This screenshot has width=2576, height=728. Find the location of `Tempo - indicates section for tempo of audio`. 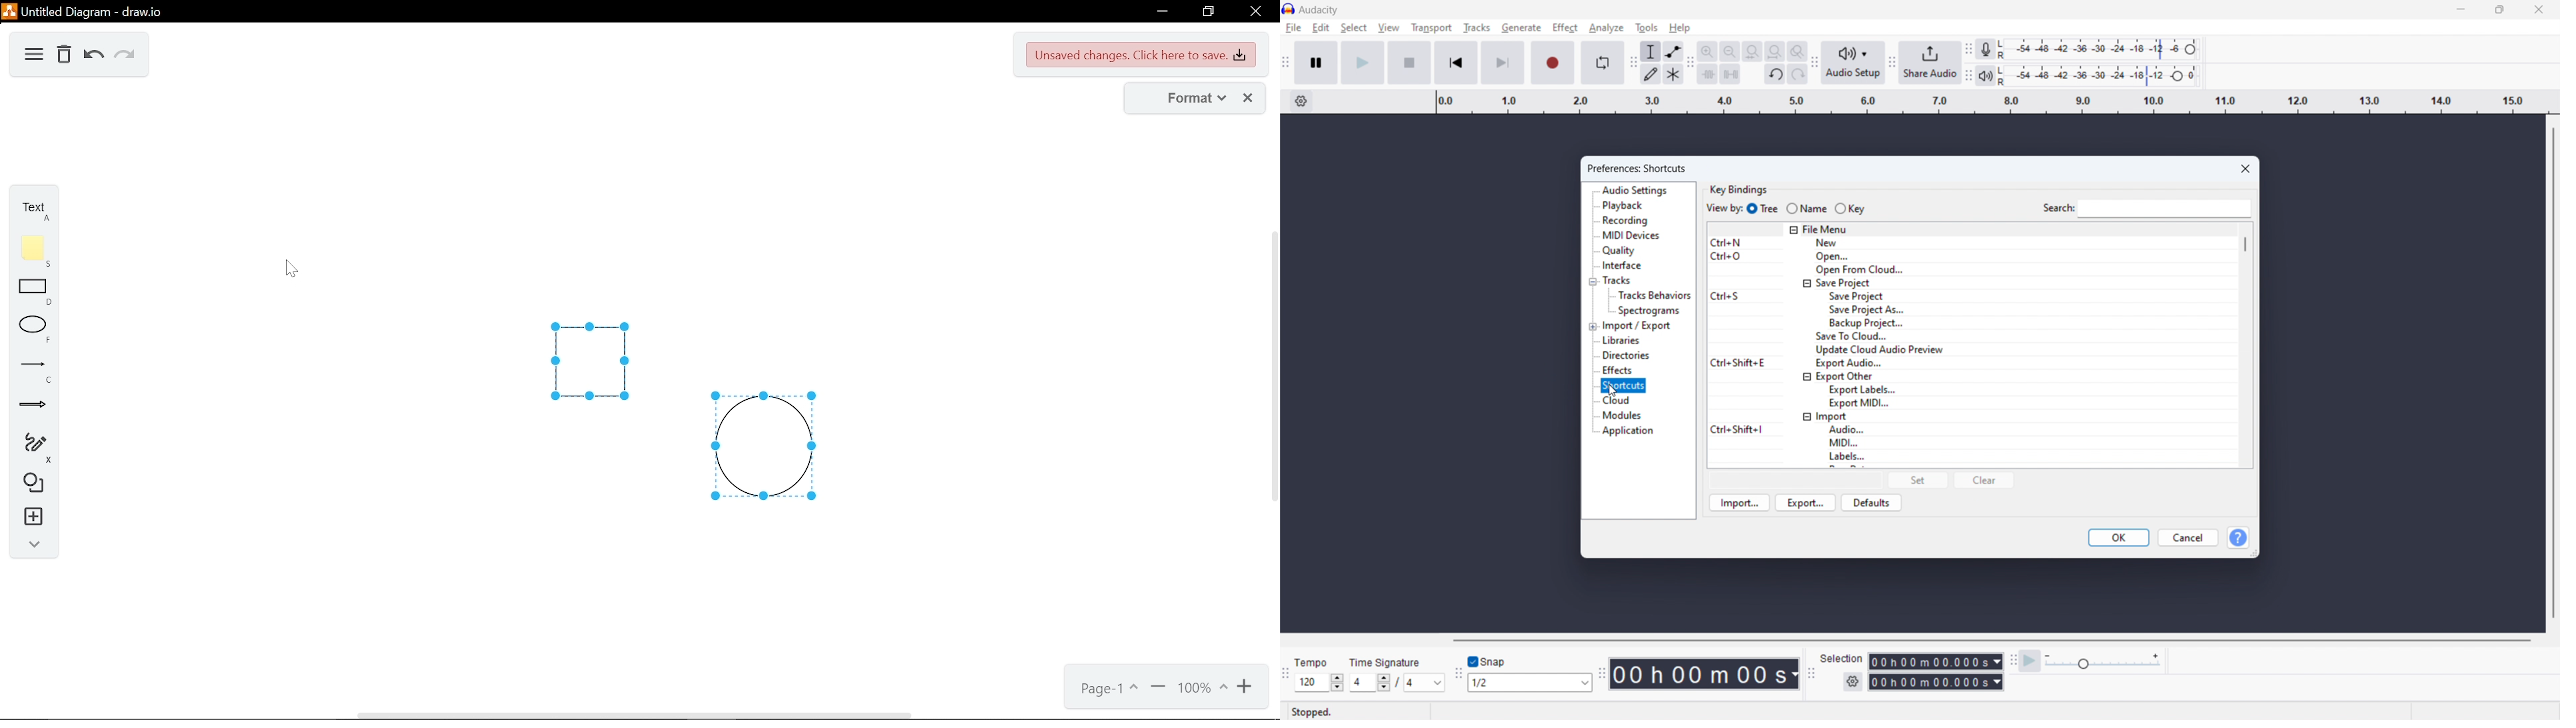

Tempo - indicates section for tempo of audio is located at coordinates (1311, 662).